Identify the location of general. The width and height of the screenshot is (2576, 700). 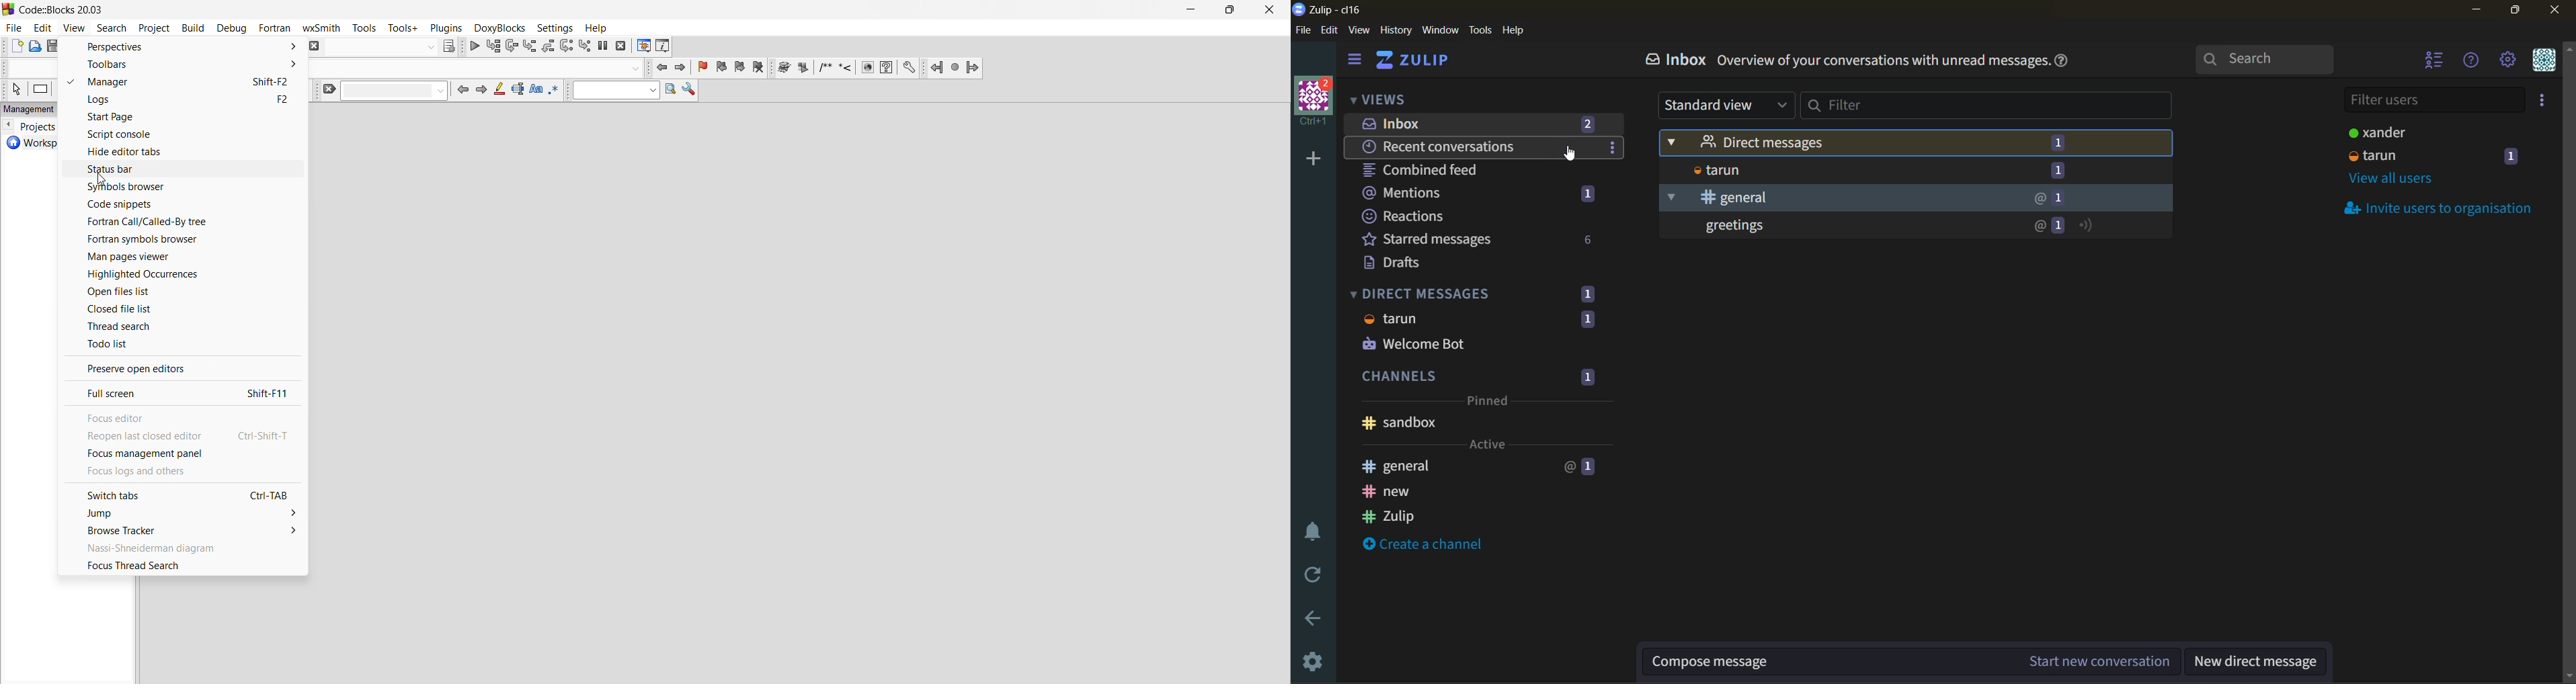
(1478, 465).